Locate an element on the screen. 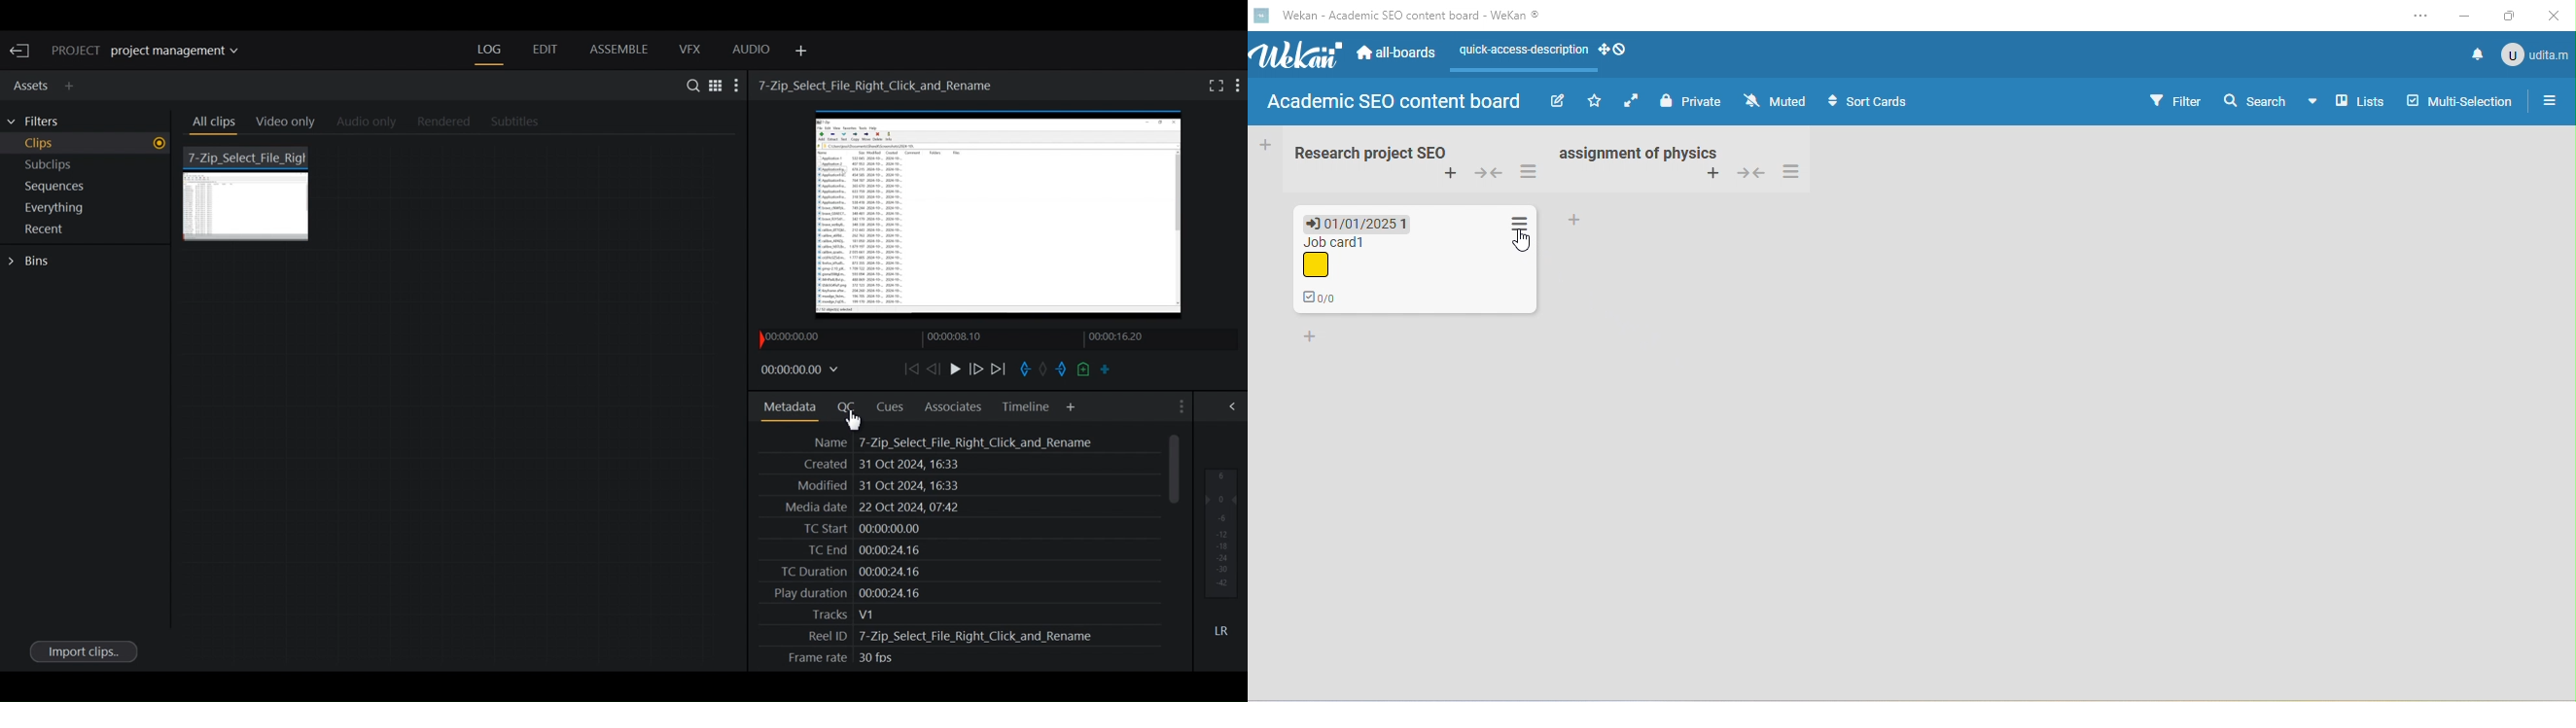 This screenshot has width=2576, height=728. sort cards is located at coordinates (1874, 104).